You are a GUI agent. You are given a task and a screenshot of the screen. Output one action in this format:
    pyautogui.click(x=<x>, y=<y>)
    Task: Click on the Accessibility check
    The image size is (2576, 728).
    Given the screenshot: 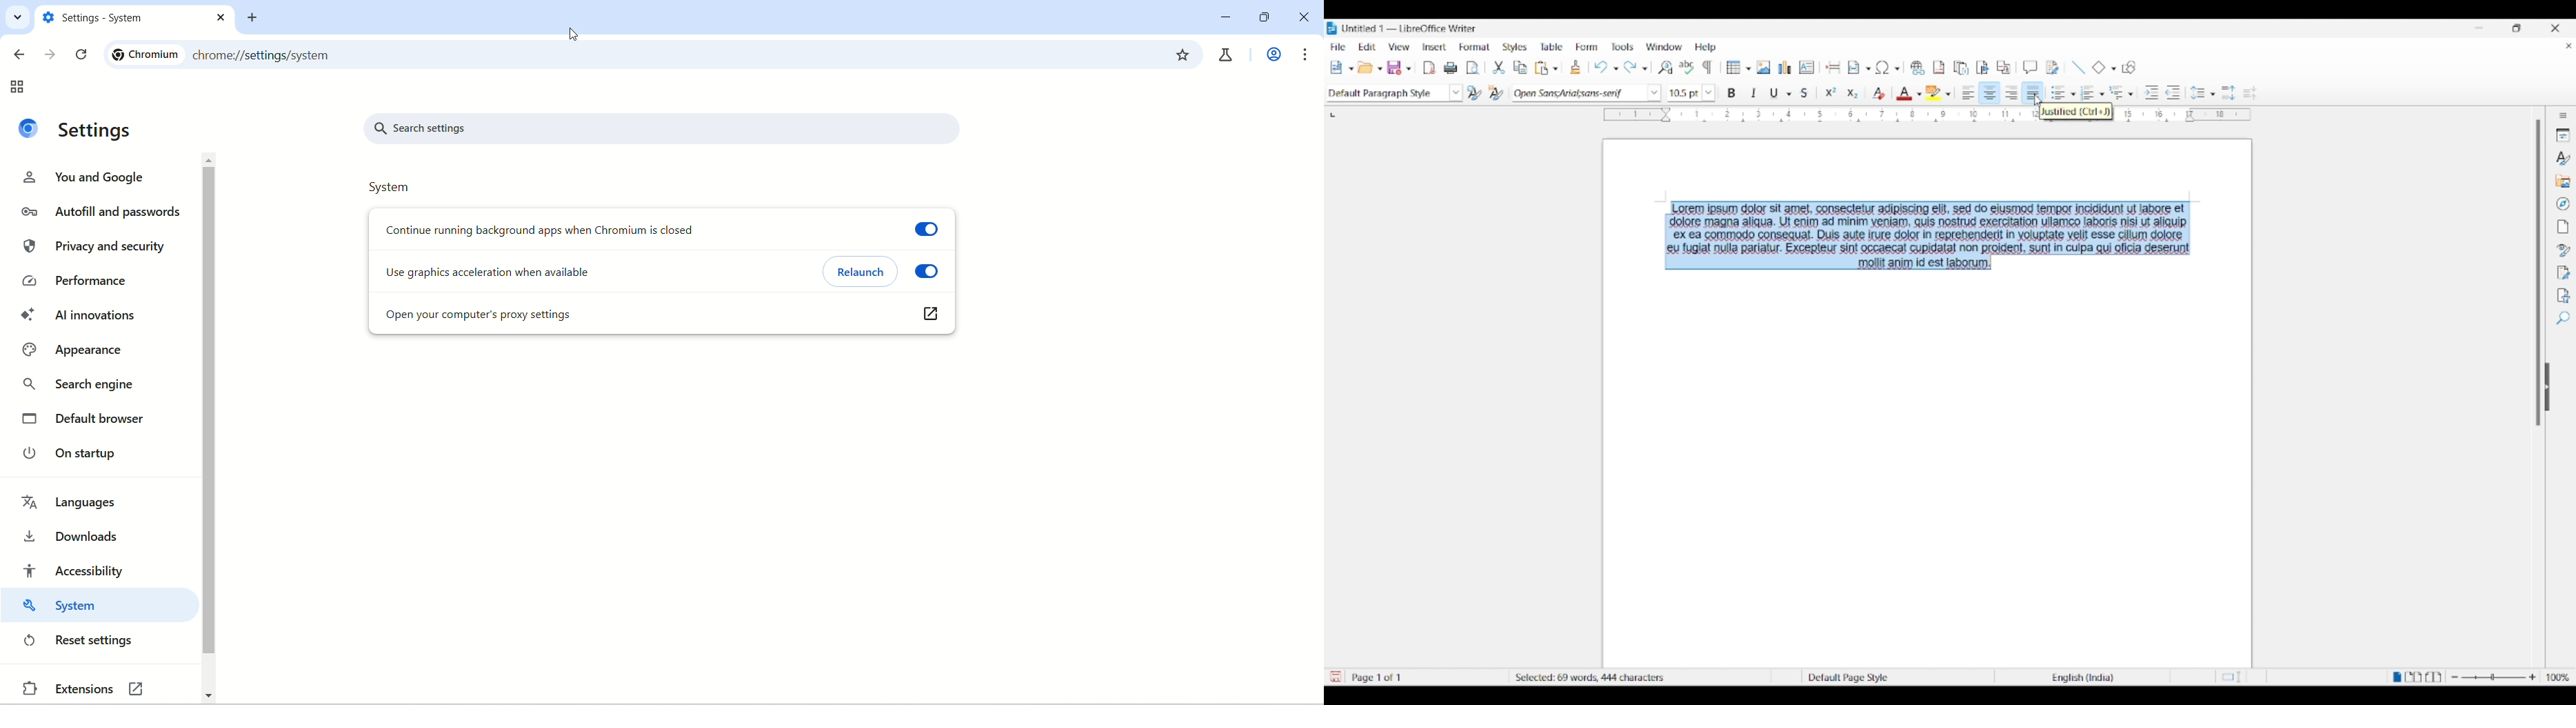 What is the action you would take?
    pyautogui.click(x=2565, y=296)
    